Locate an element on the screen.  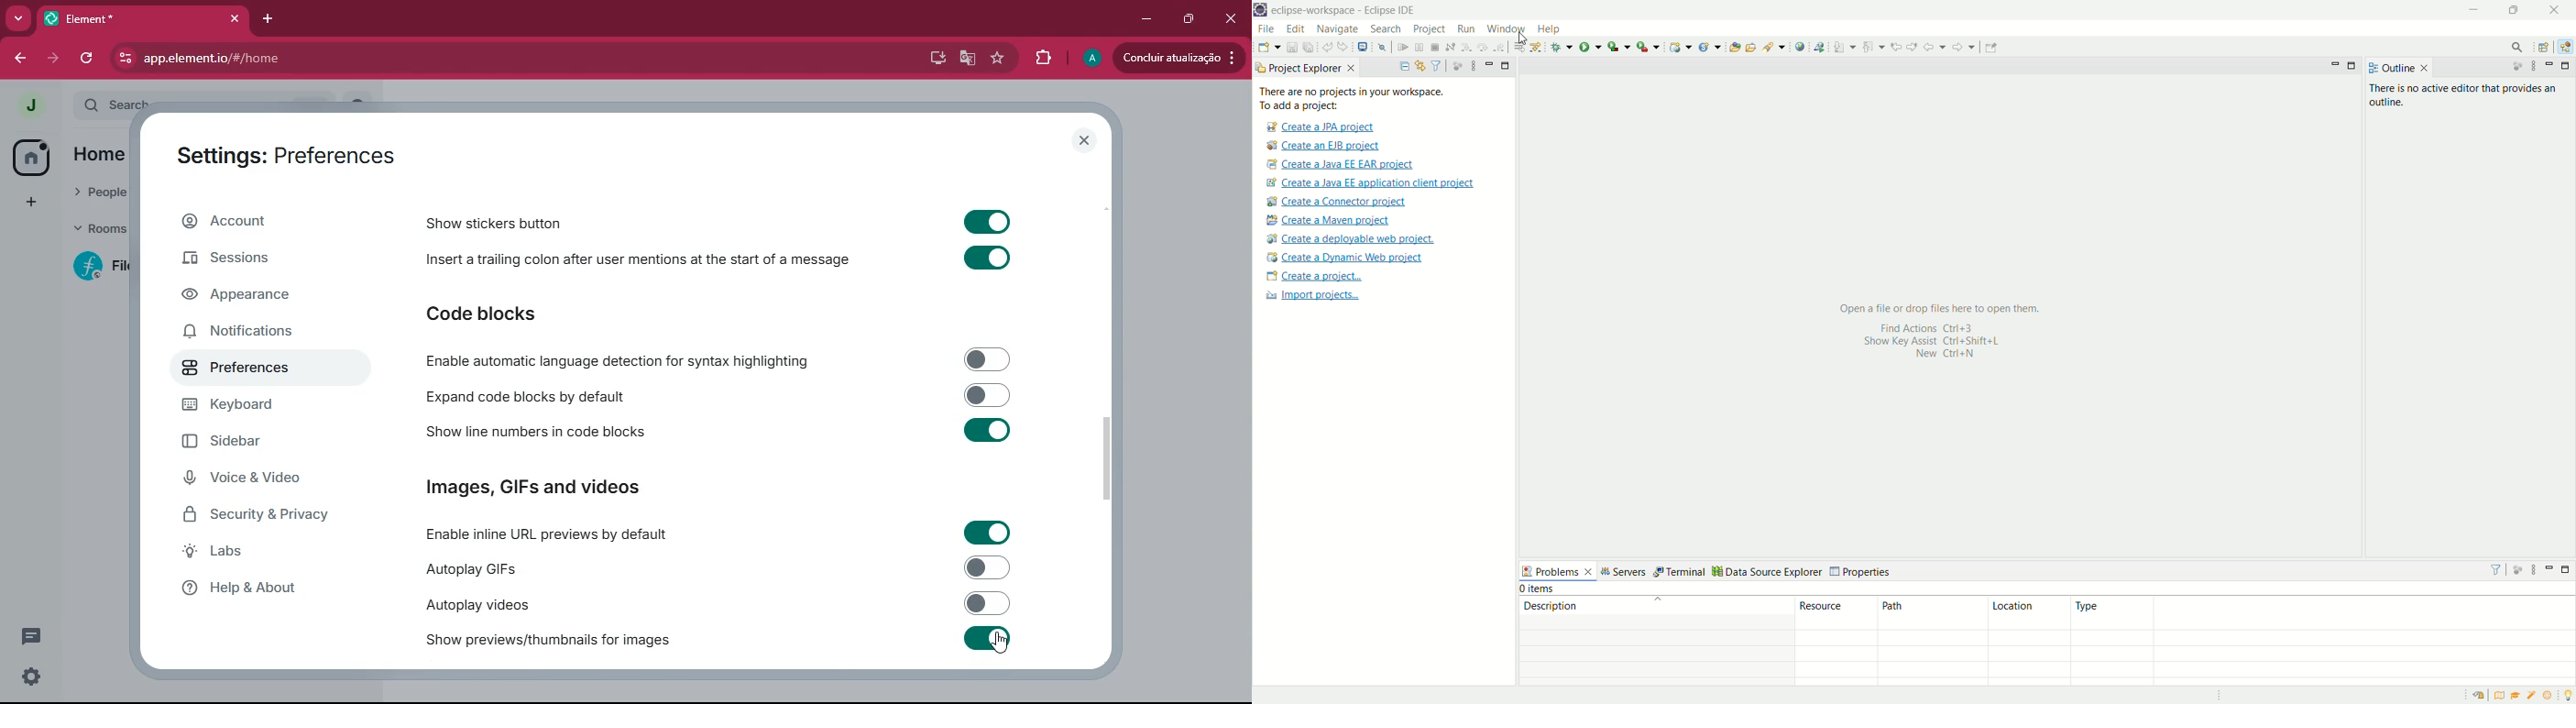
forward is located at coordinates (51, 60).